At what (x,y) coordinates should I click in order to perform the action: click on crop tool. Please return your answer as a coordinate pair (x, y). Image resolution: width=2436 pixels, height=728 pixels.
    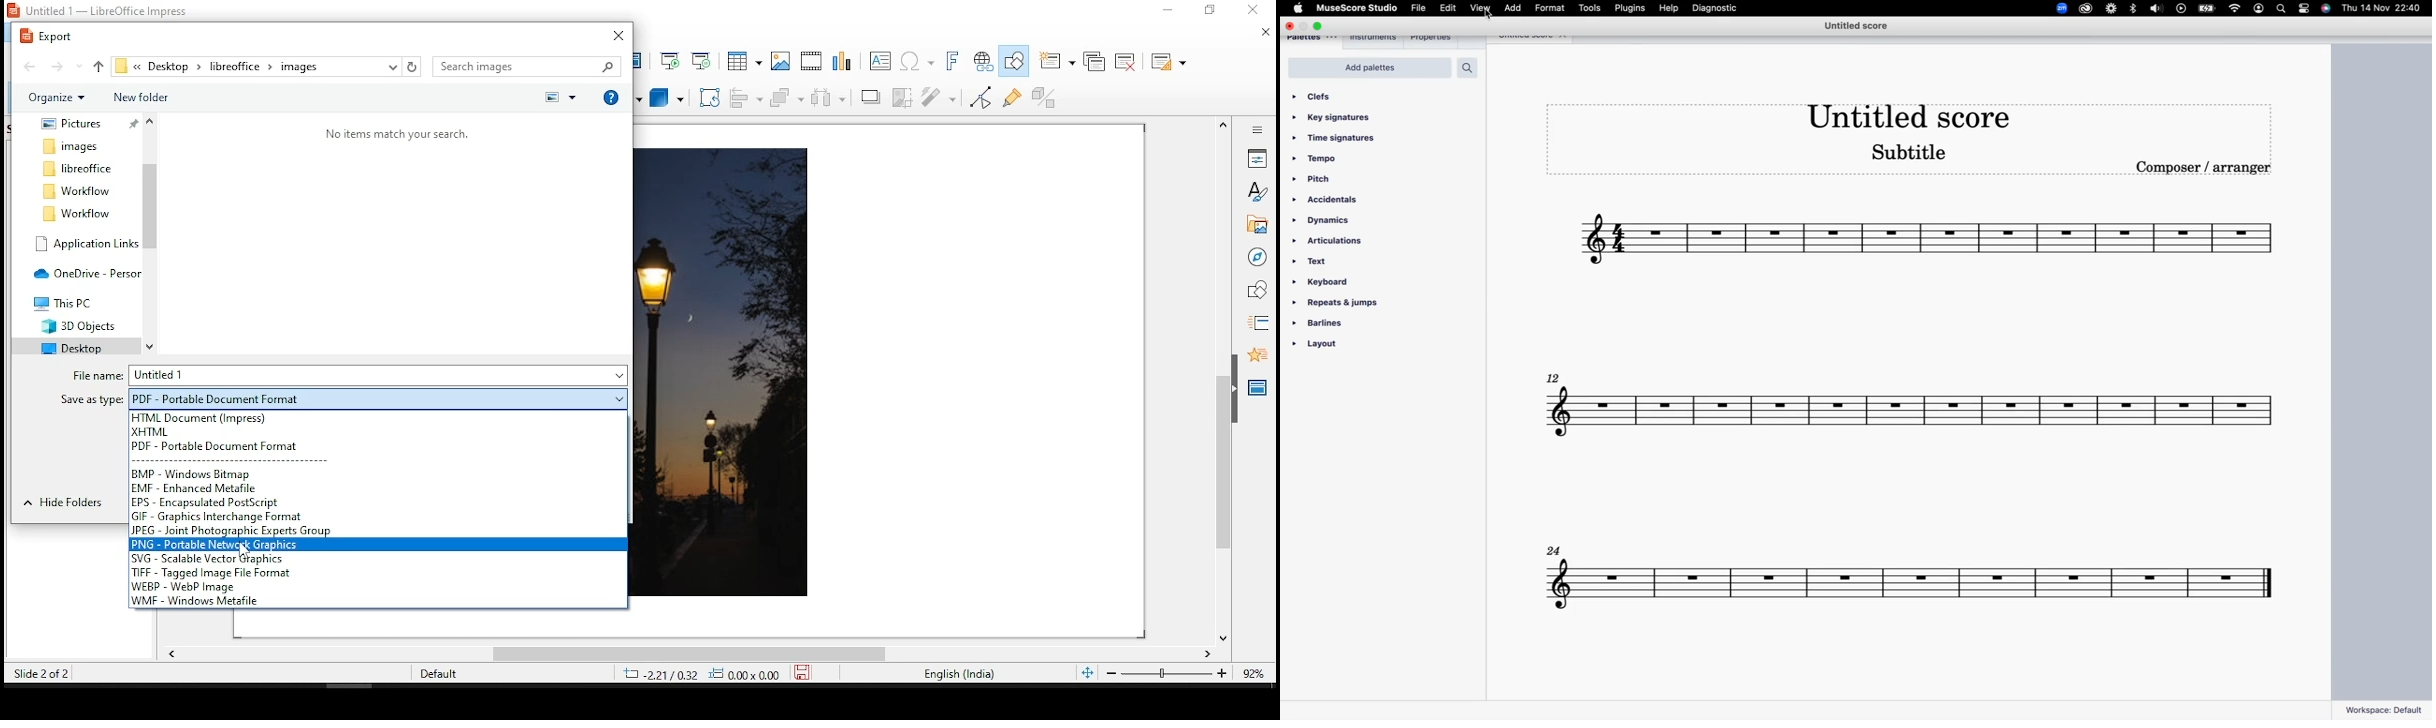
    Looking at the image, I should click on (709, 97).